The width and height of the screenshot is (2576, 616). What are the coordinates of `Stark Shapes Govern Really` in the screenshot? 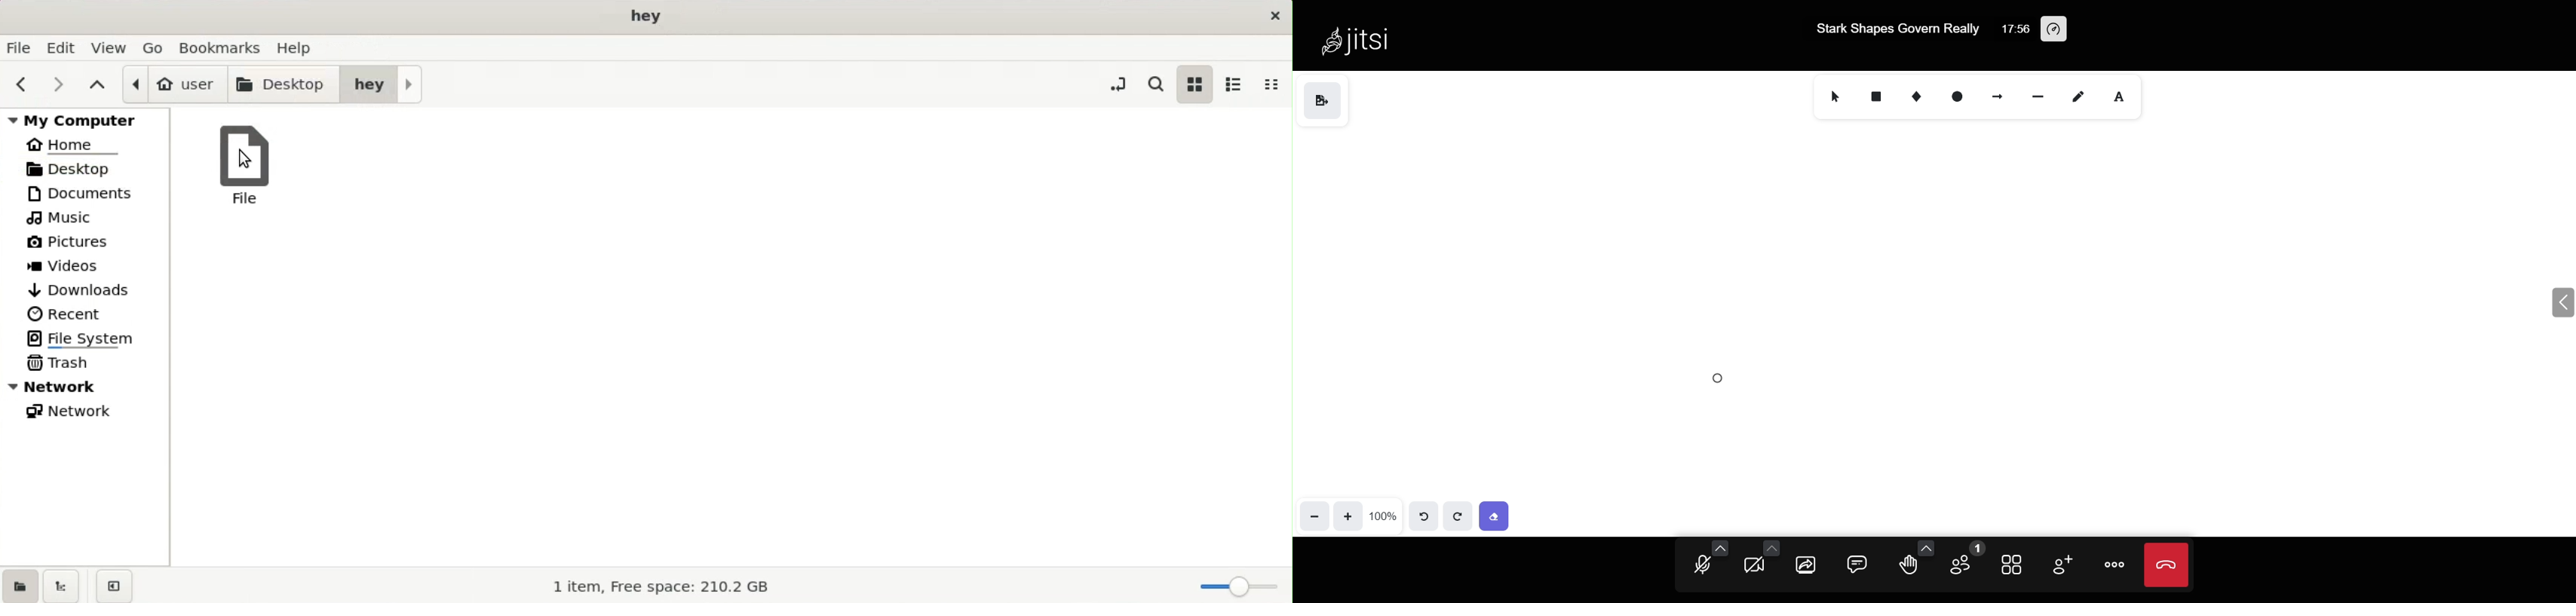 It's located at (1896, 29).